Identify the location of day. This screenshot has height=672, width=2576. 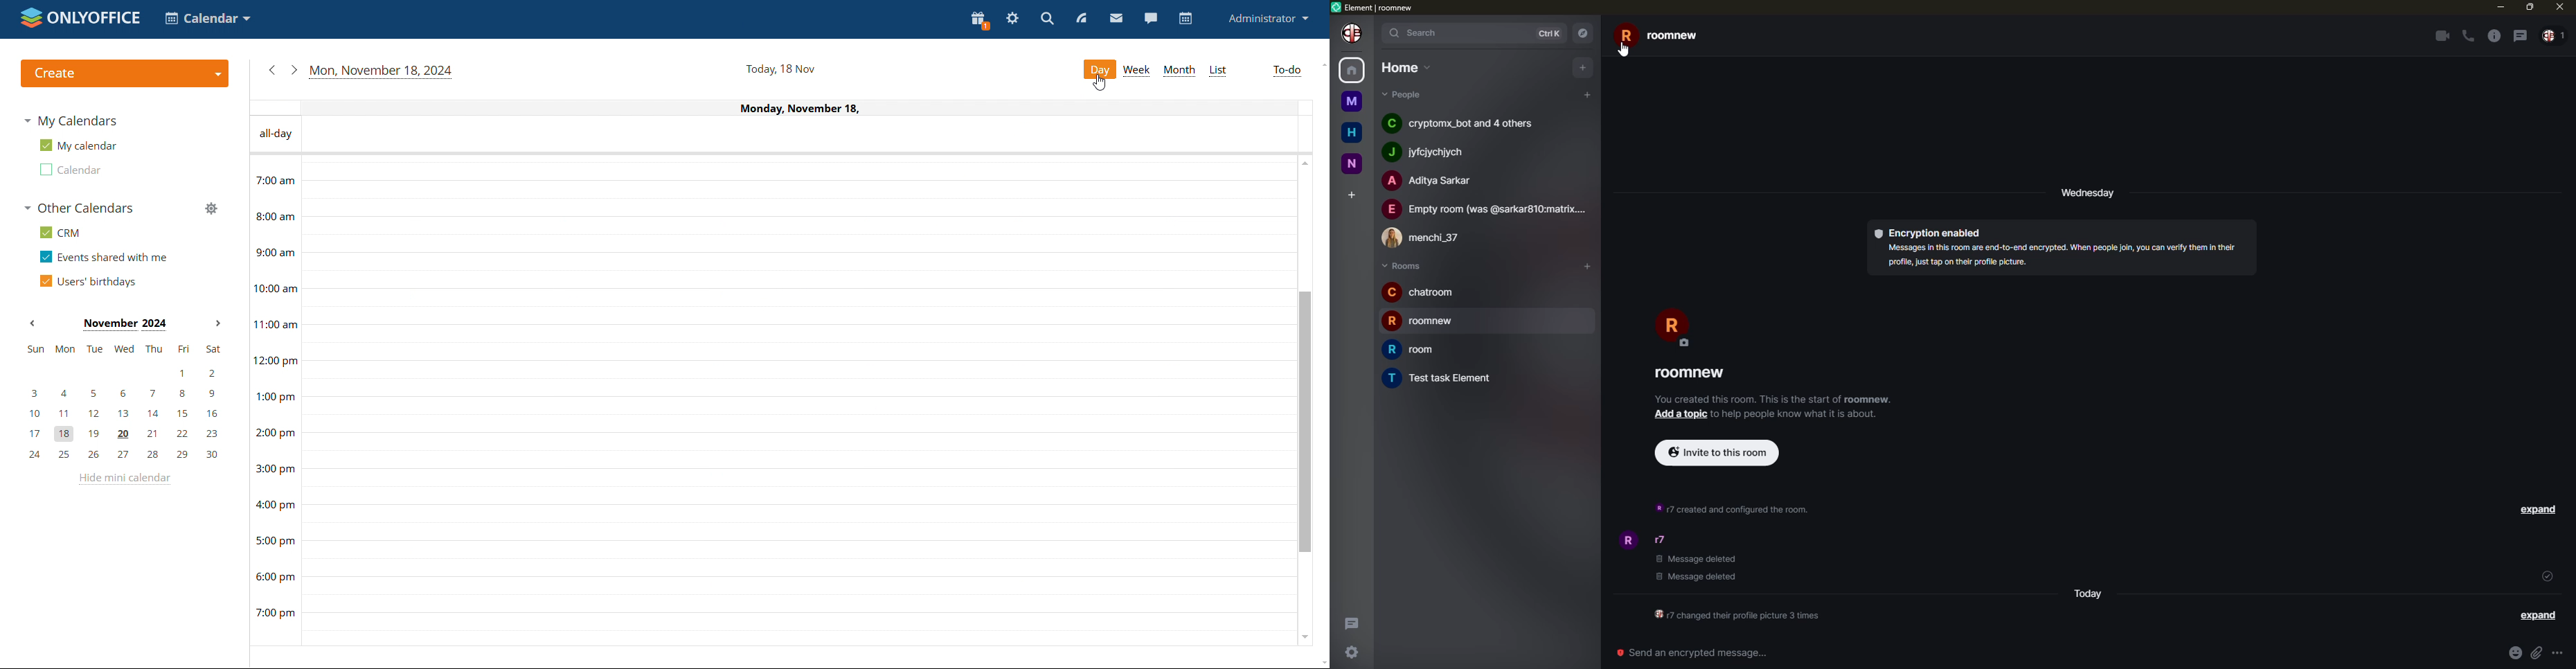
(2087, 593).